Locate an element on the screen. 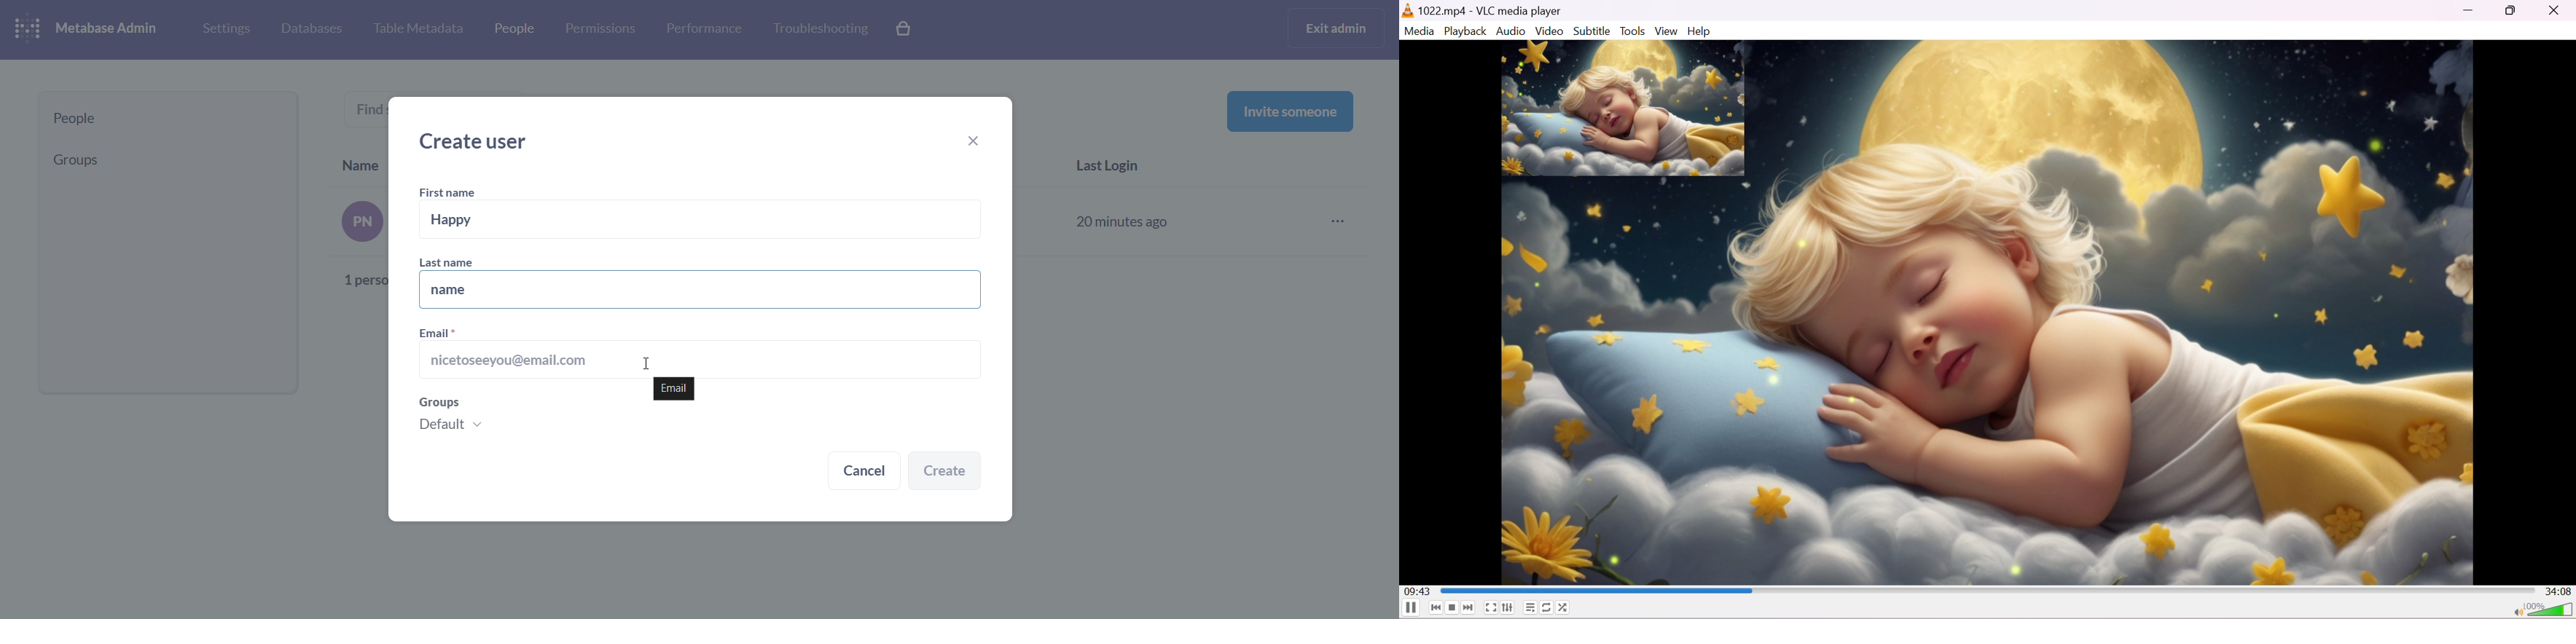 The height and width of the screenshot is (644, 2576). Video is located at coordinates (1549, 31).